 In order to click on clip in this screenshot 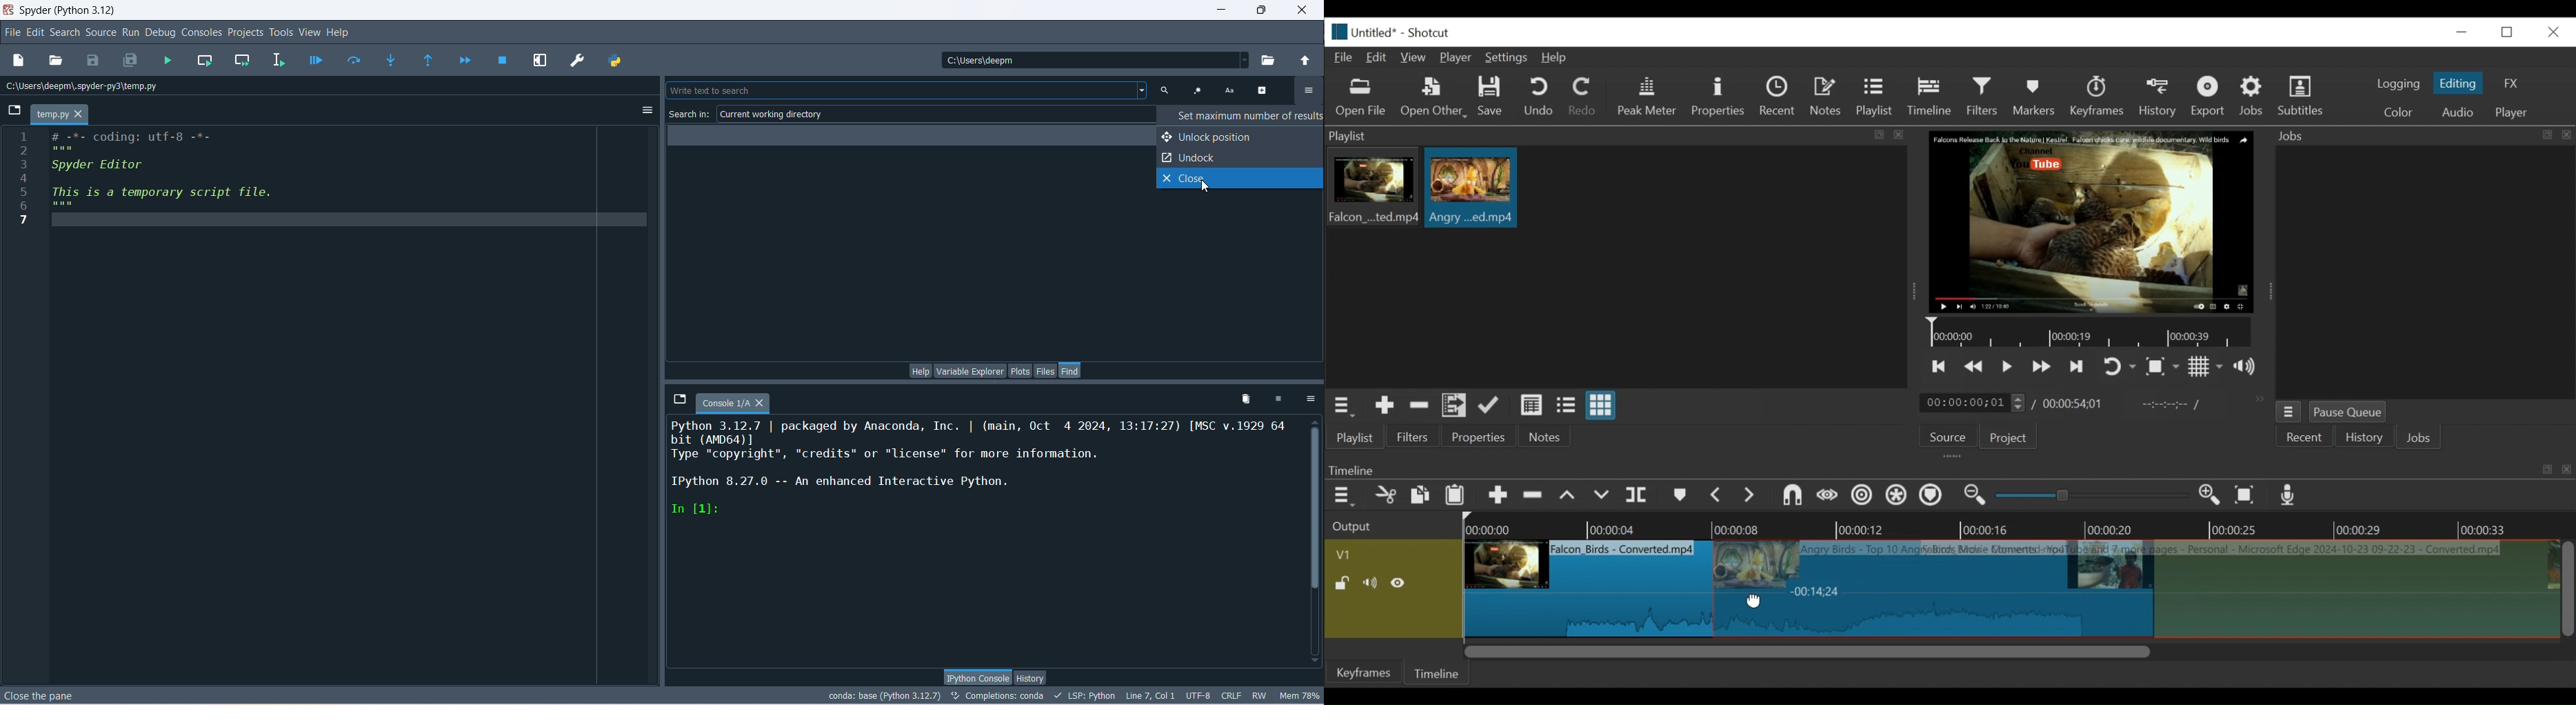, I will do `click(1471, 187)`.